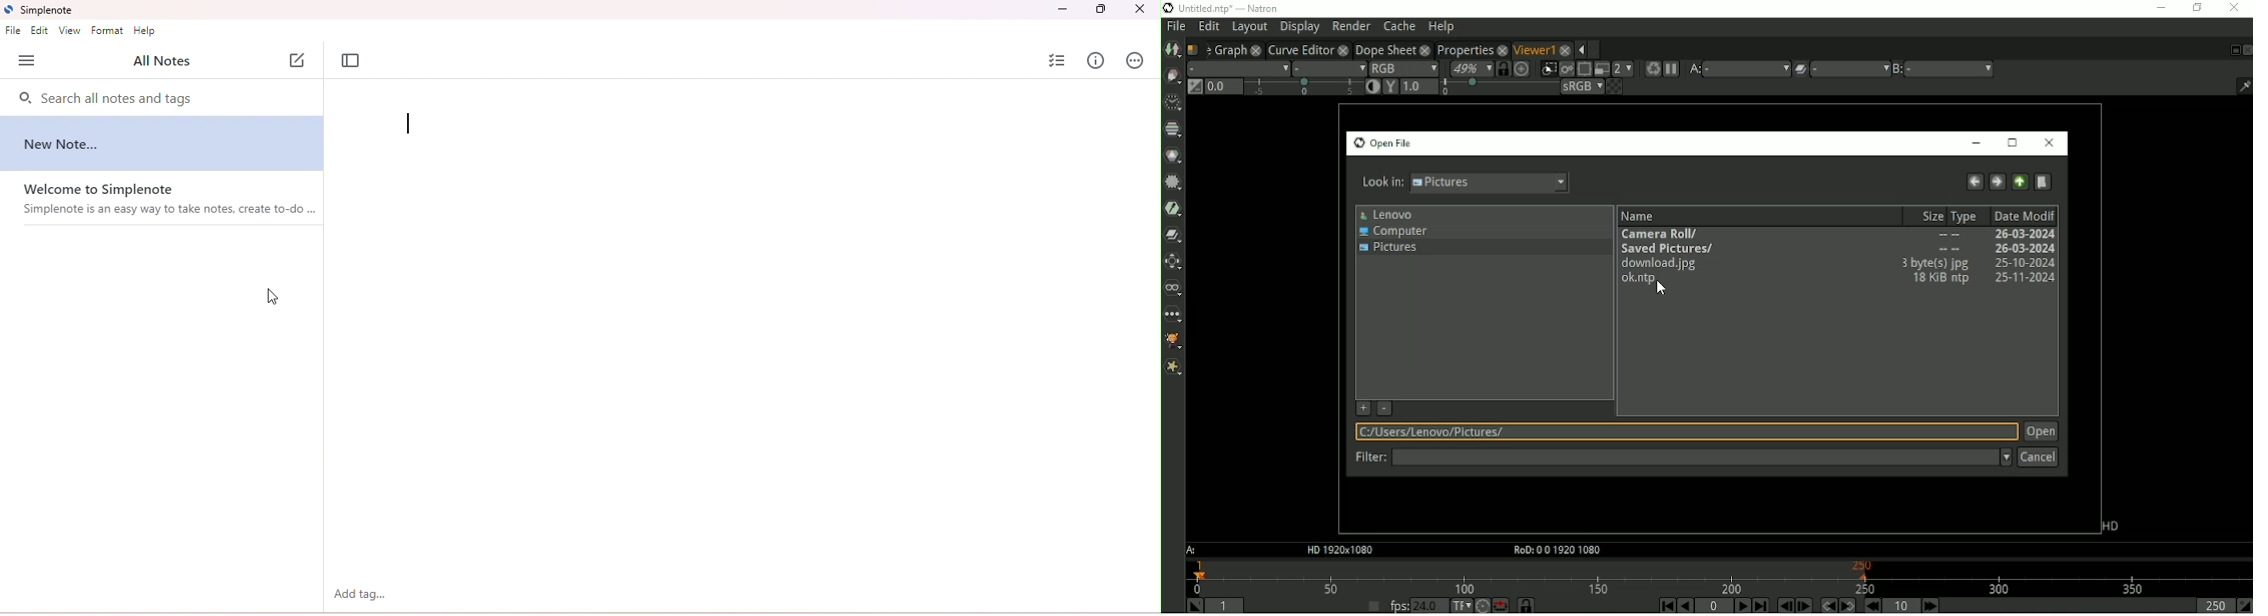  Describe the element at coordinates (26, 61) in the screenshot. I see `open side bar` at that location.